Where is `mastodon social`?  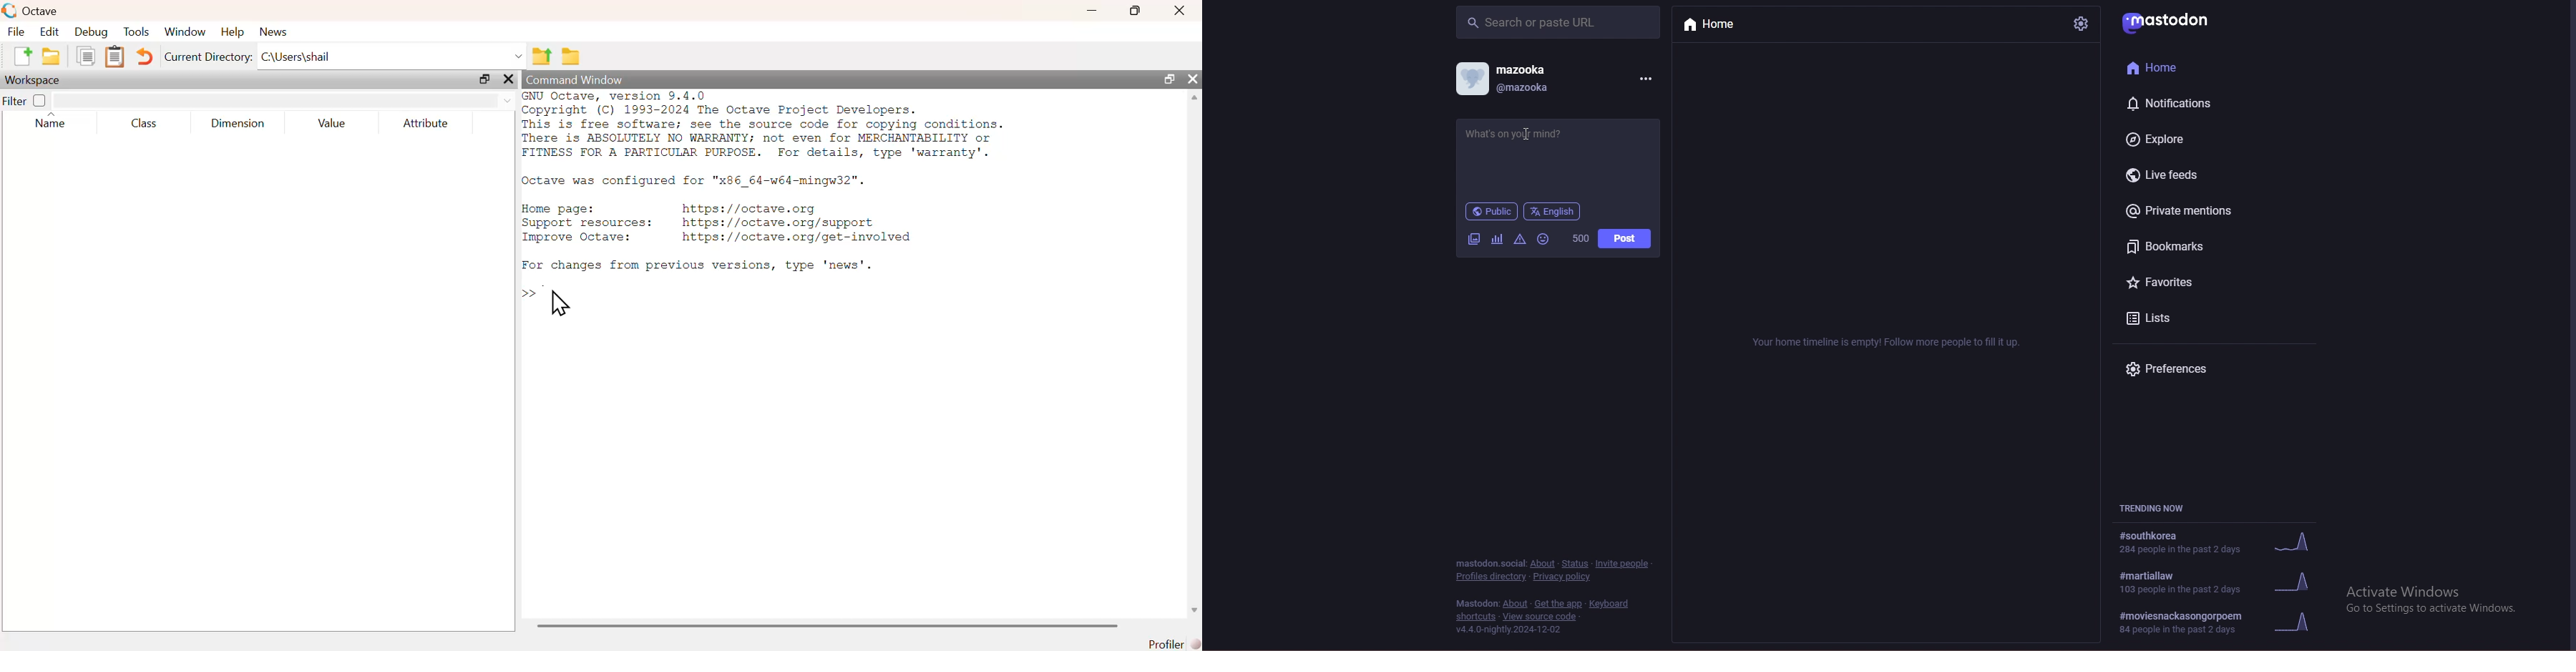
mastodon social is located at coordinates (1489, 563).